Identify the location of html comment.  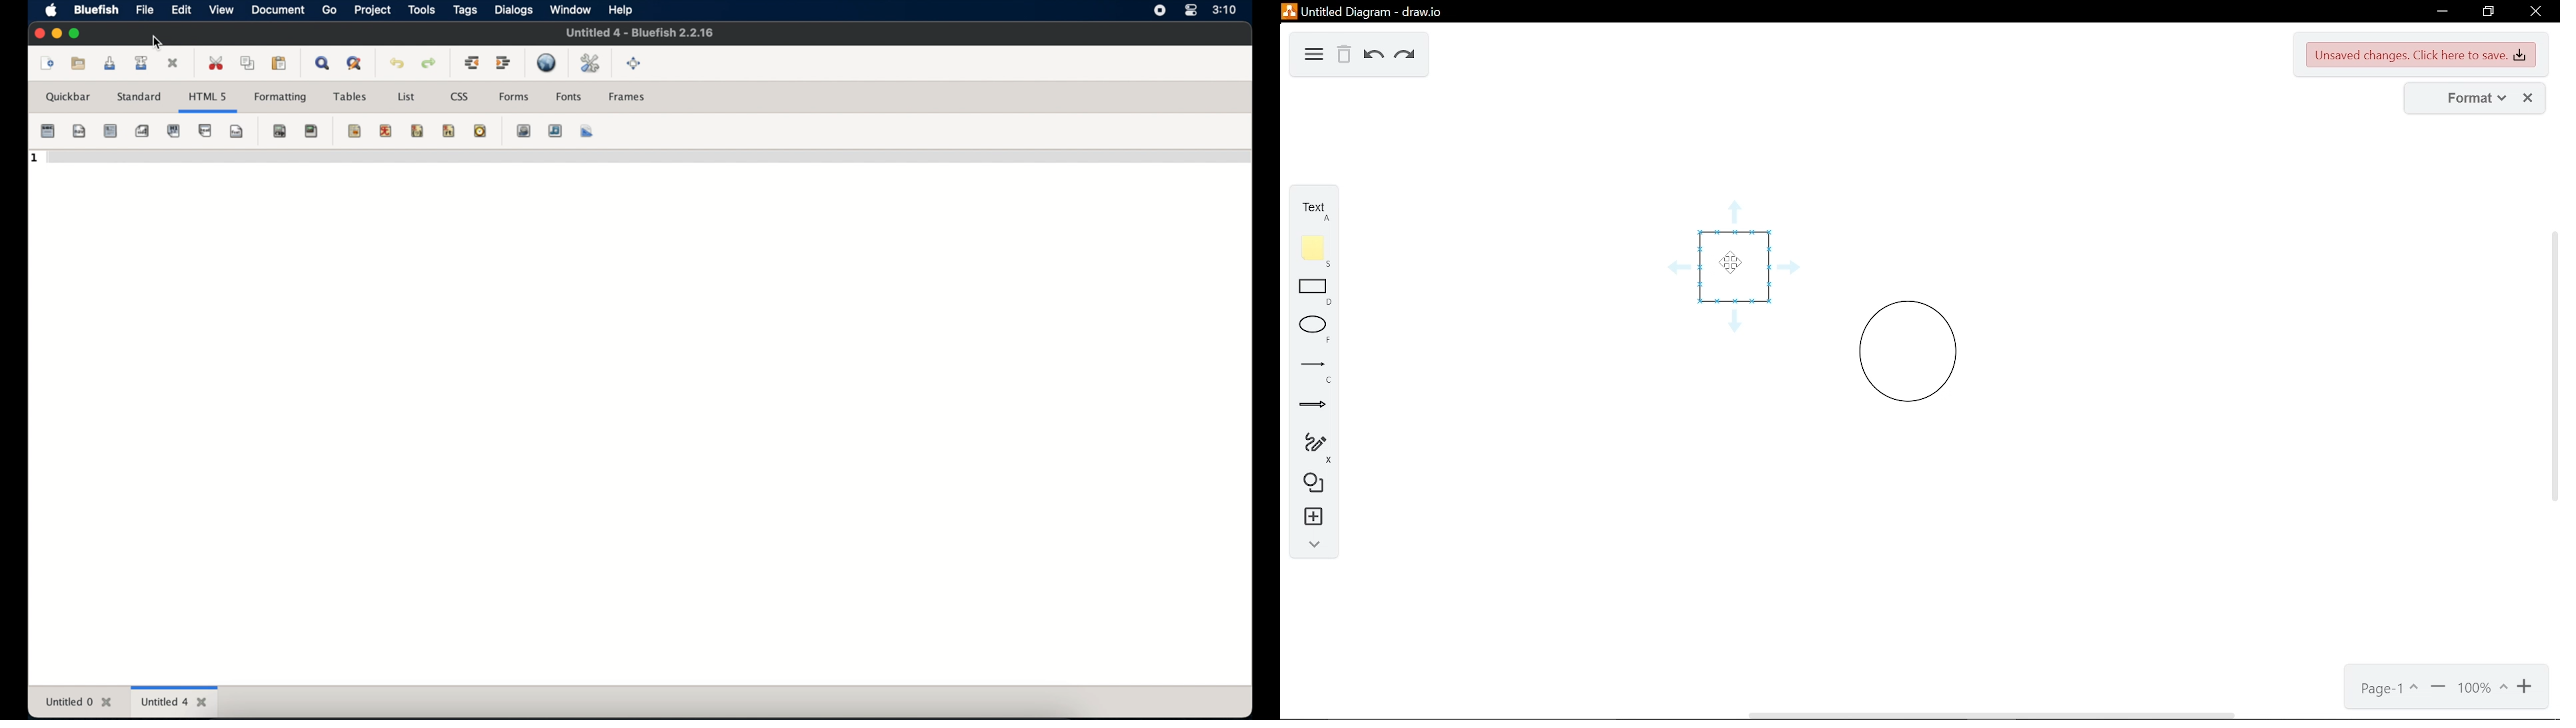
(448, 130).